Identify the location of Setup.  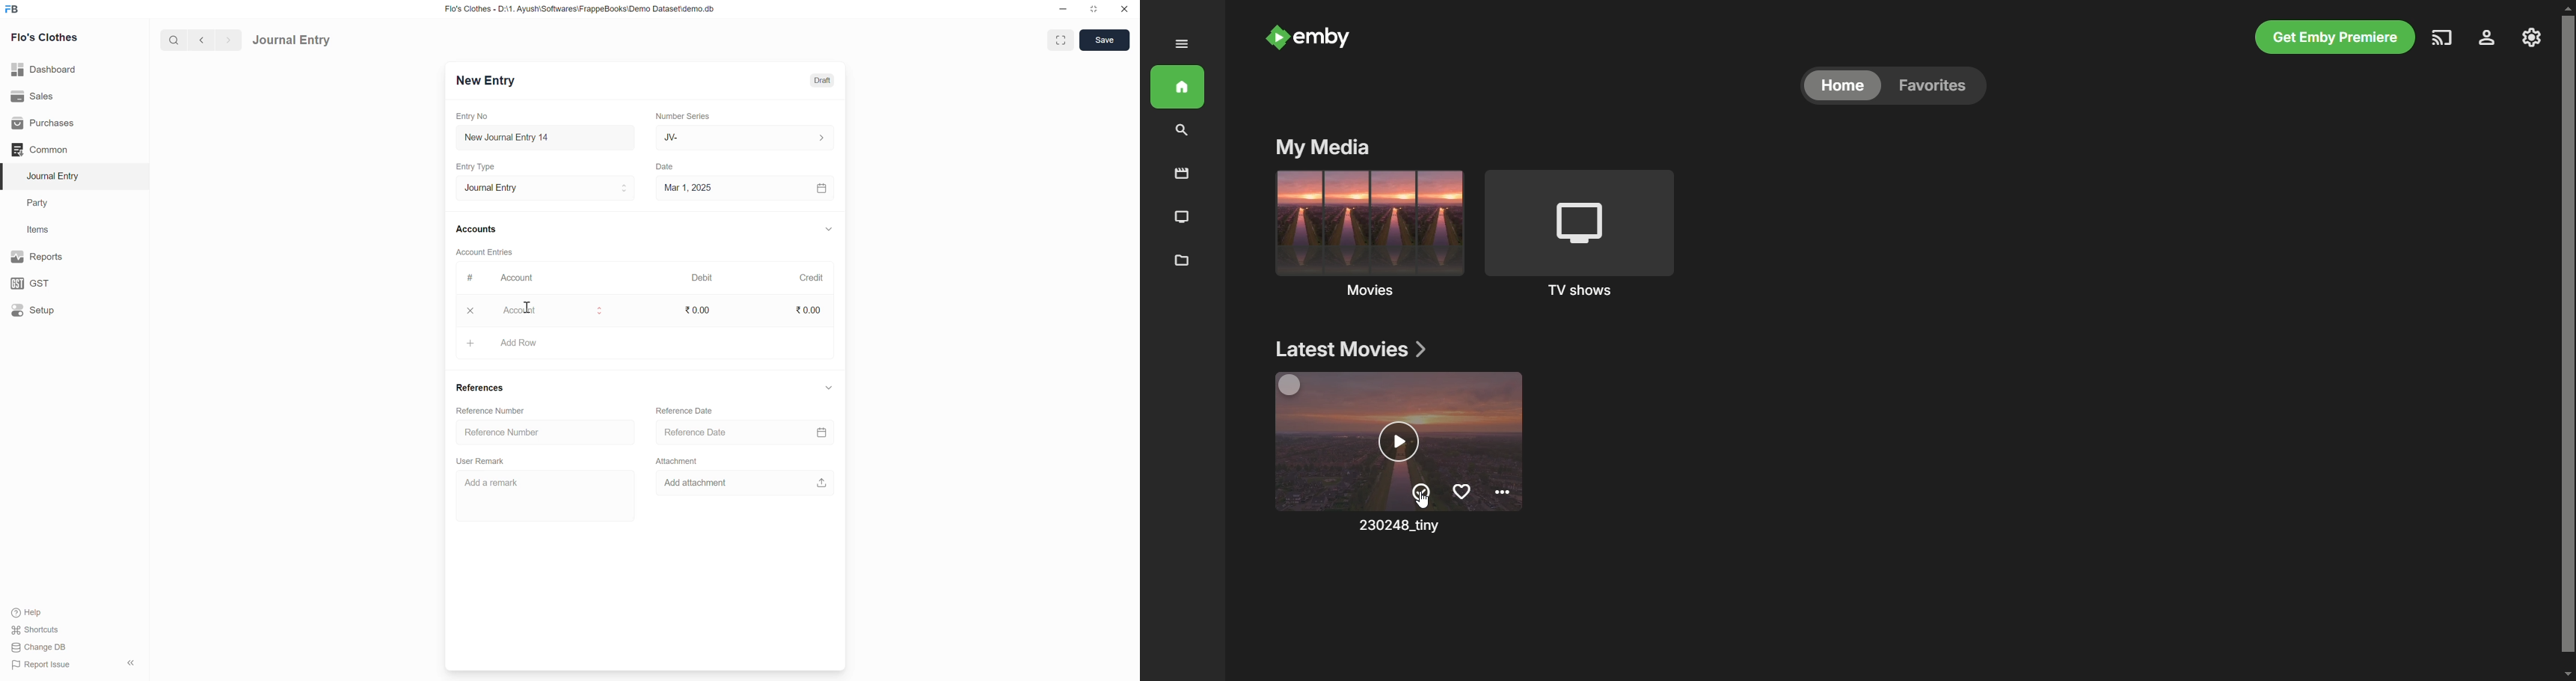
(33, 310).